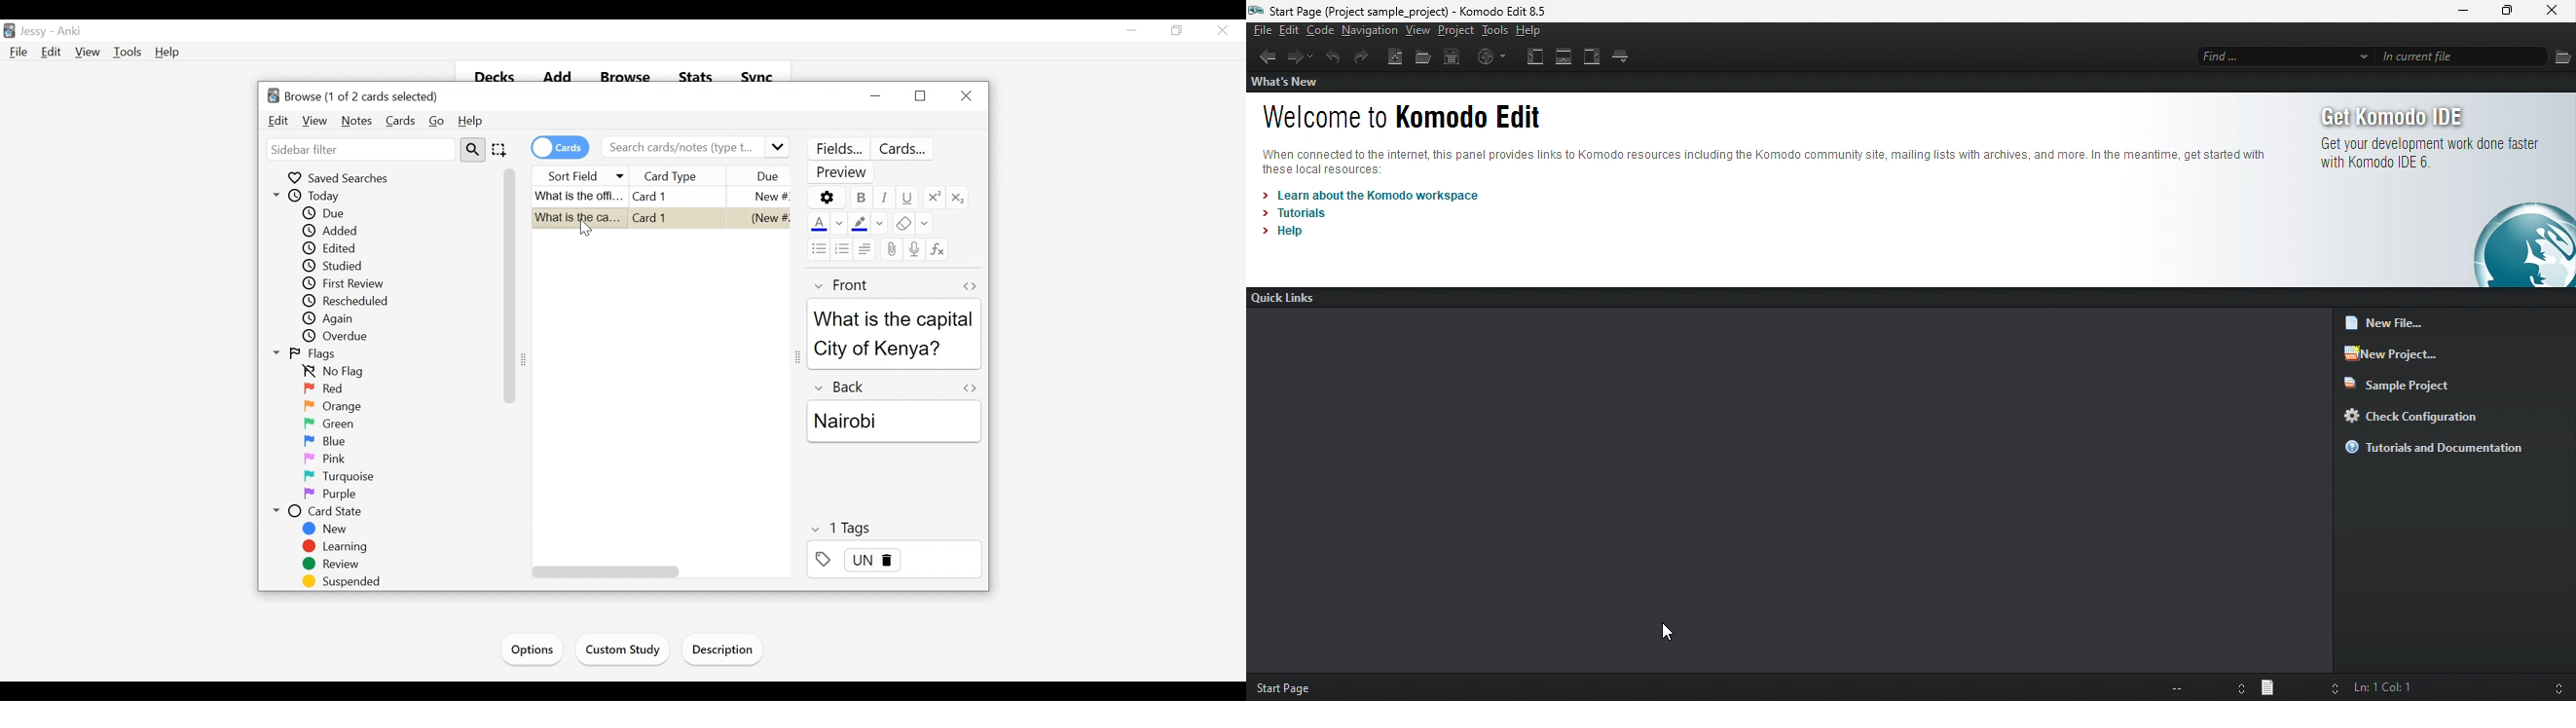  What do you see at coordinates (323, 389) in the screenshot?
I see `Red` at bounding box center [323, 389].